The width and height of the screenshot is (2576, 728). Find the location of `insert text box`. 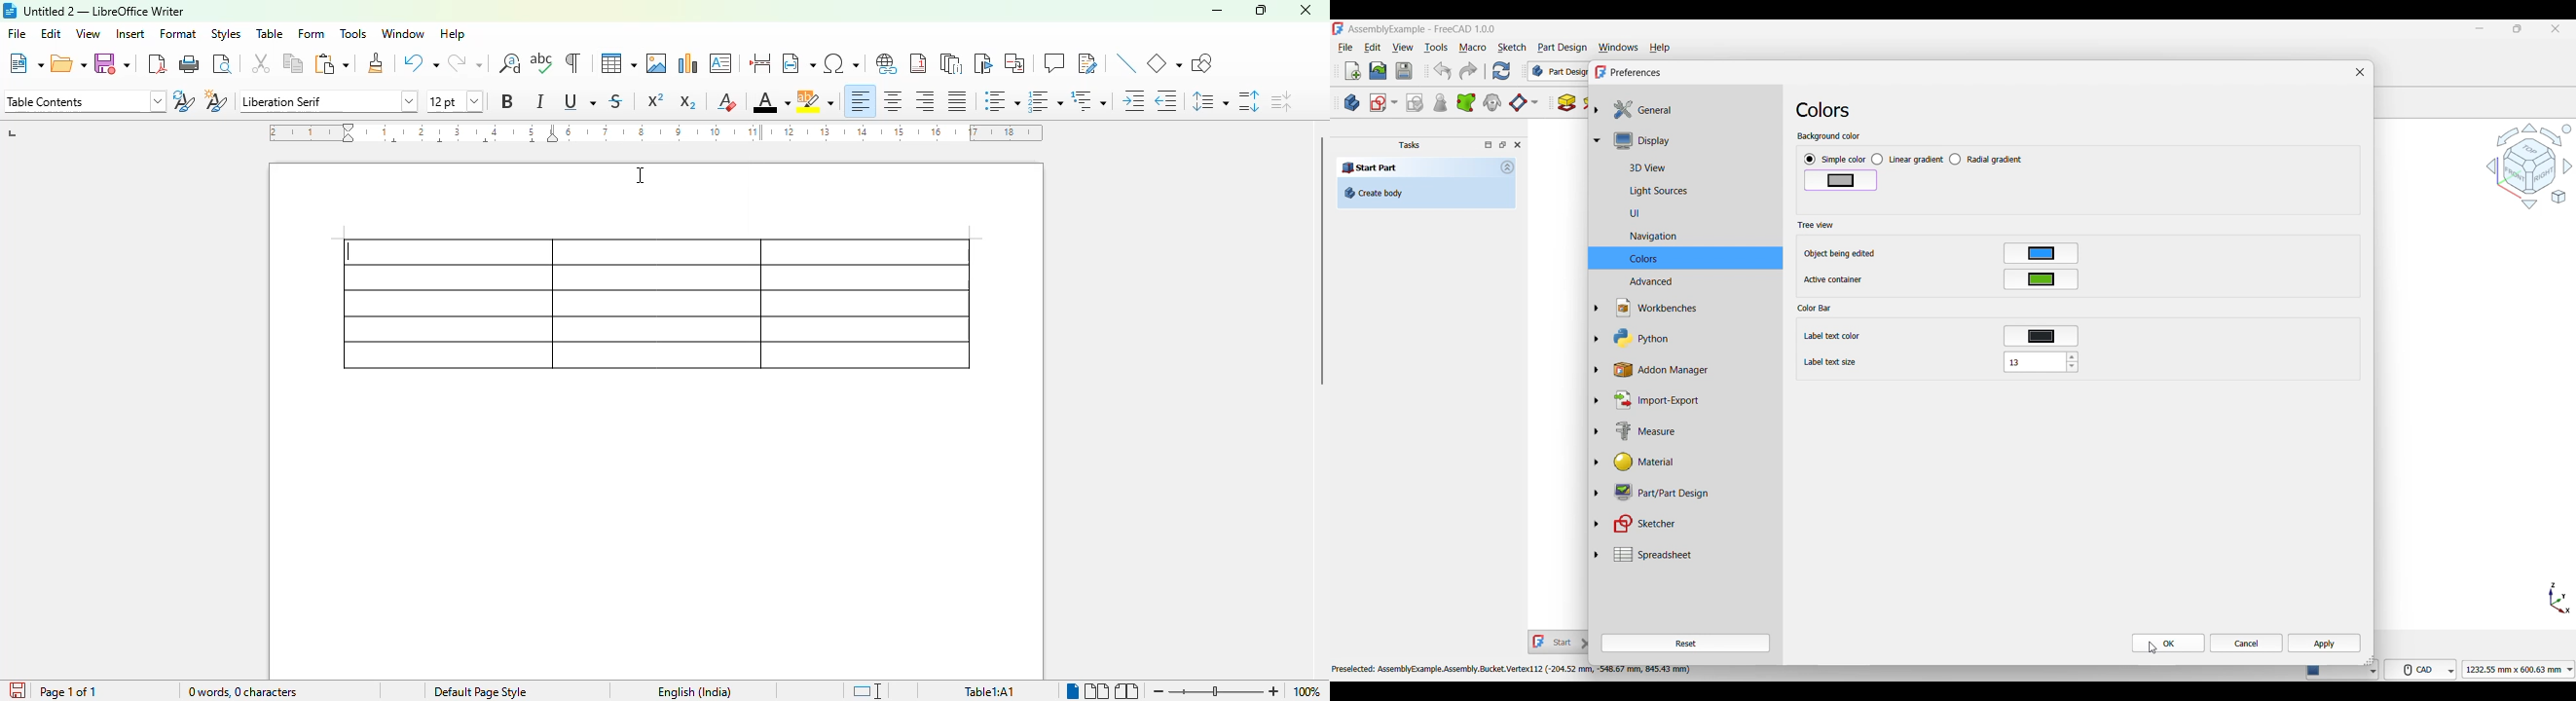

insert text box is located at coordinates (721, 62).